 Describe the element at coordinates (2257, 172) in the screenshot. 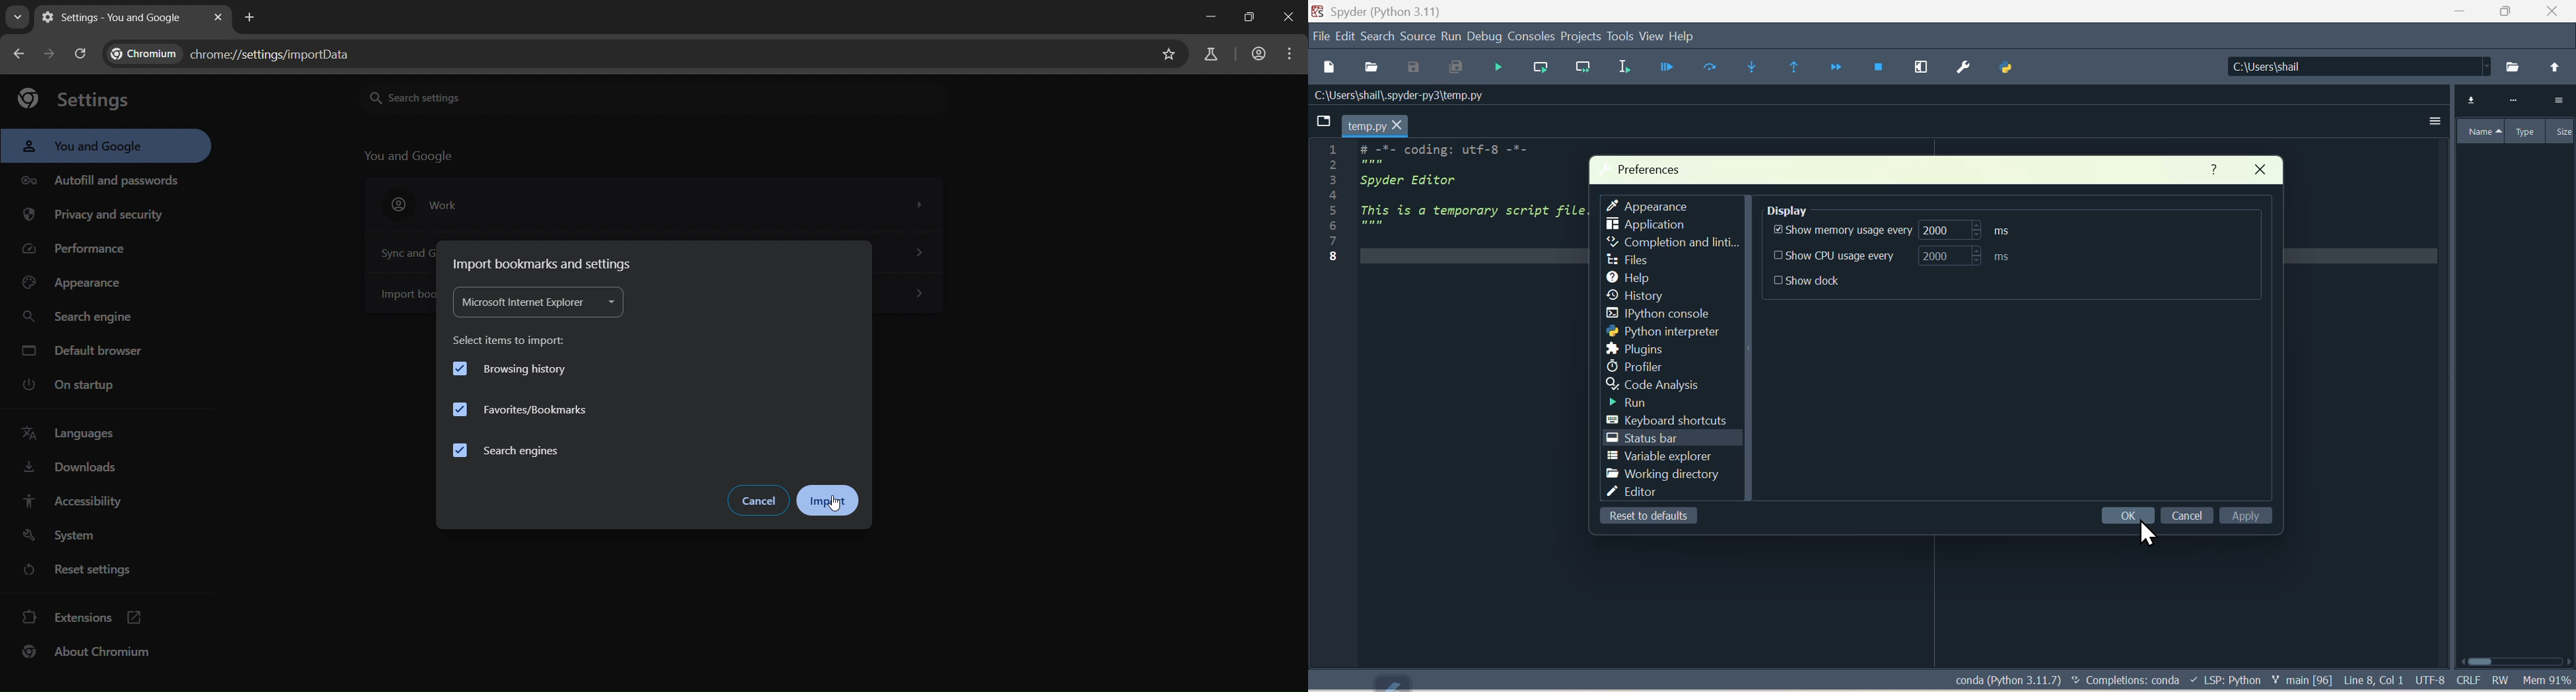

I see `Close` at that location.